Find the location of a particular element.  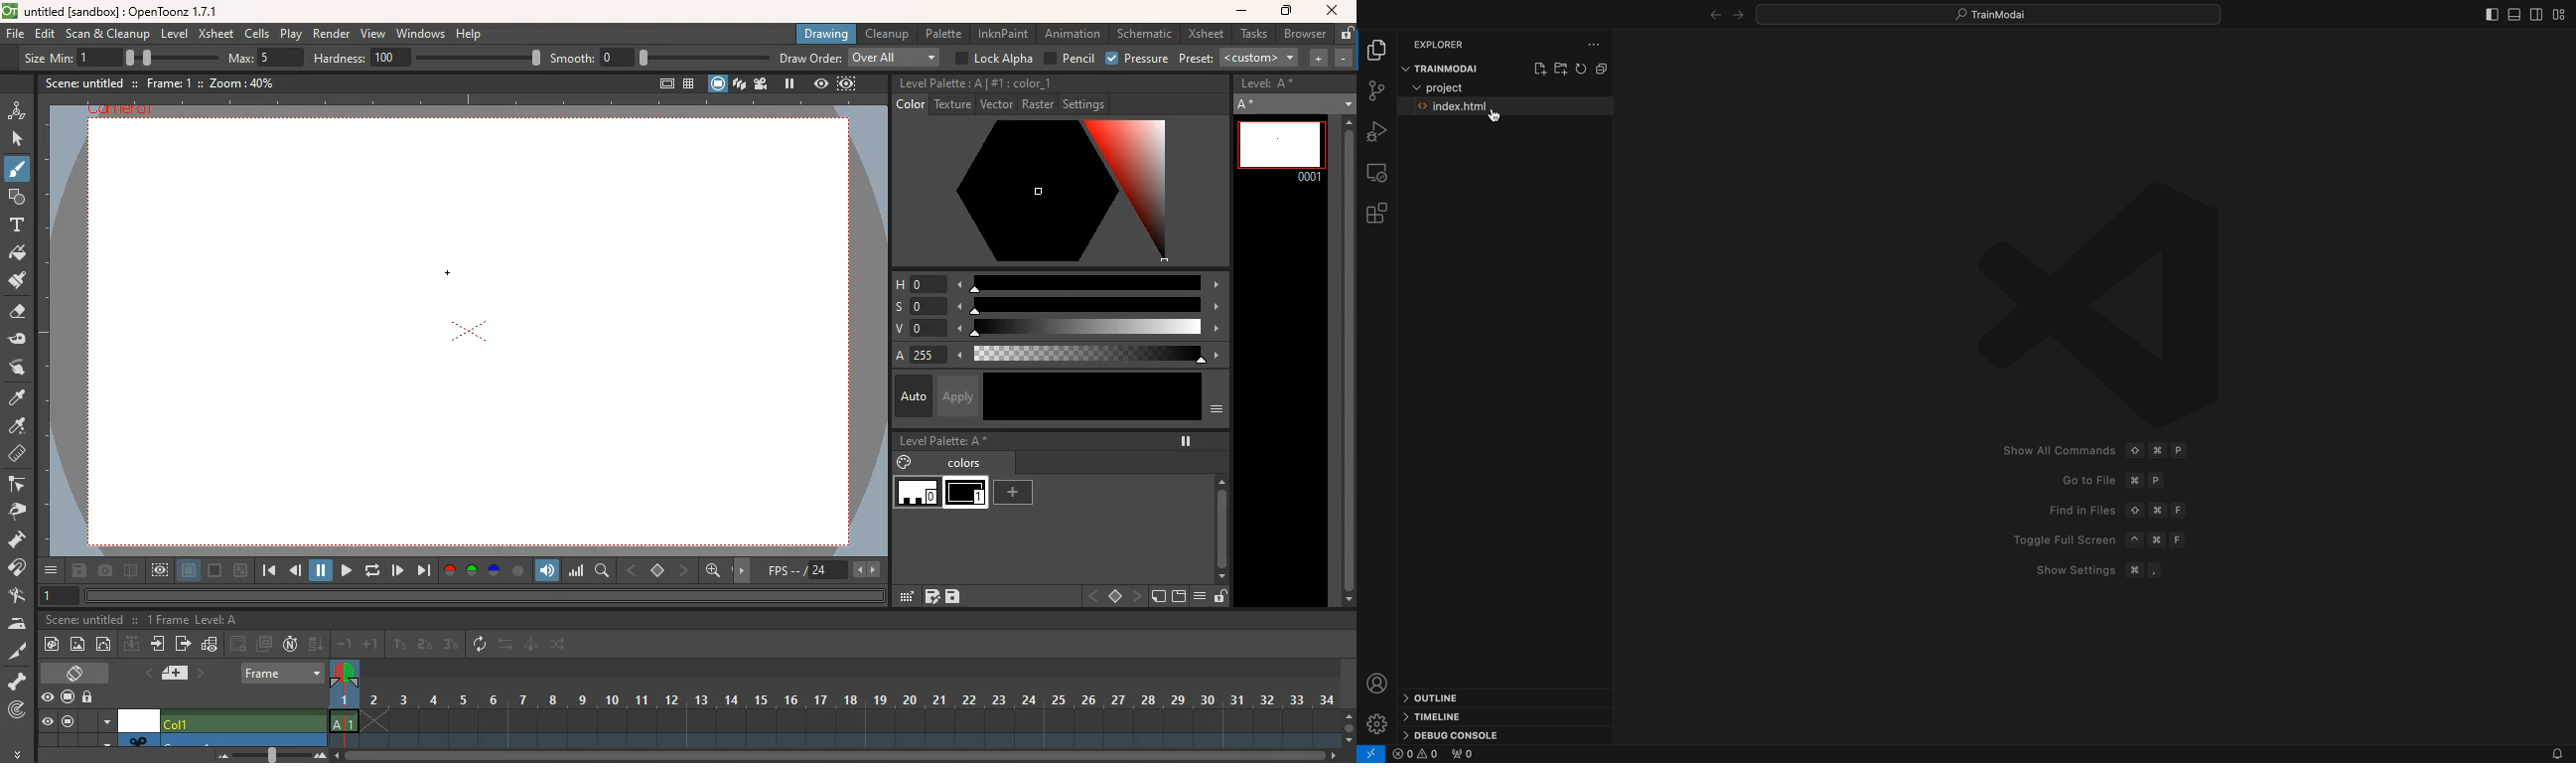

level palette: A* is located at coordinates (943, 442).